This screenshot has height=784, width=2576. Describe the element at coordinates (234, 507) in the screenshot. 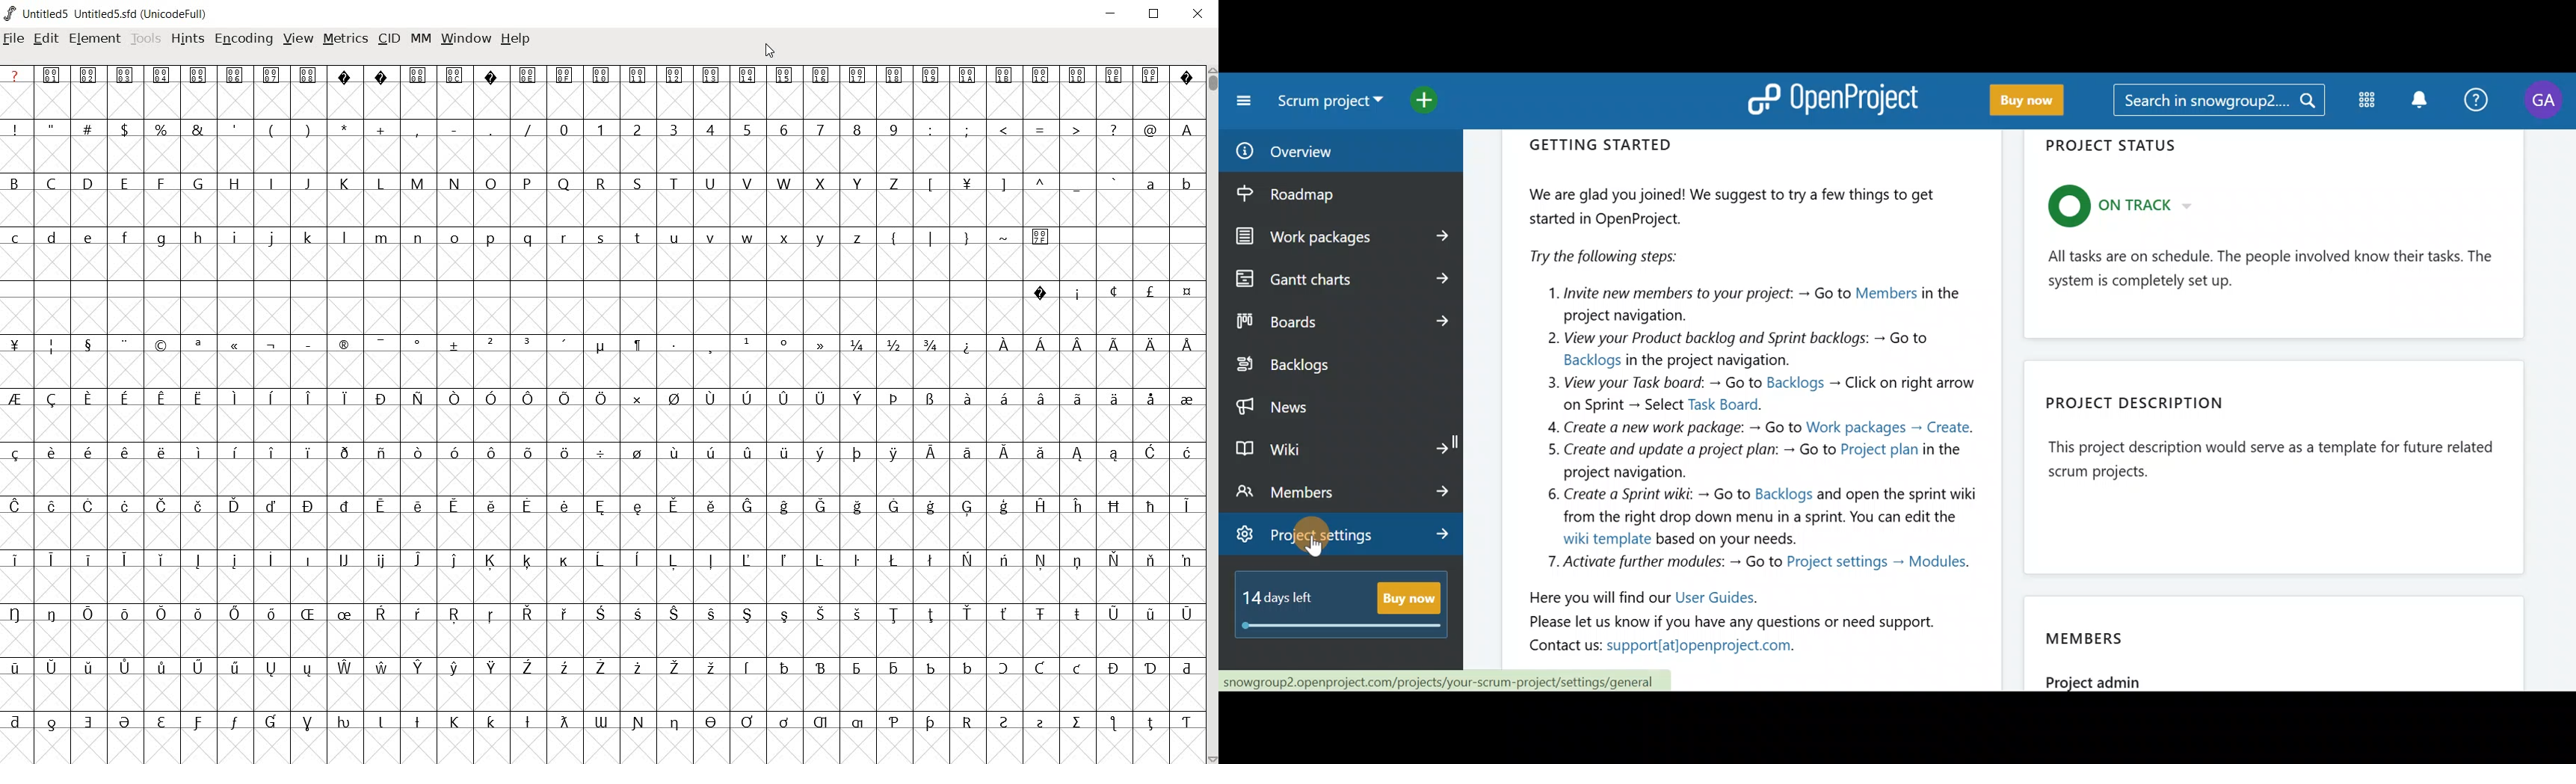

I see `Symbol` at that location.